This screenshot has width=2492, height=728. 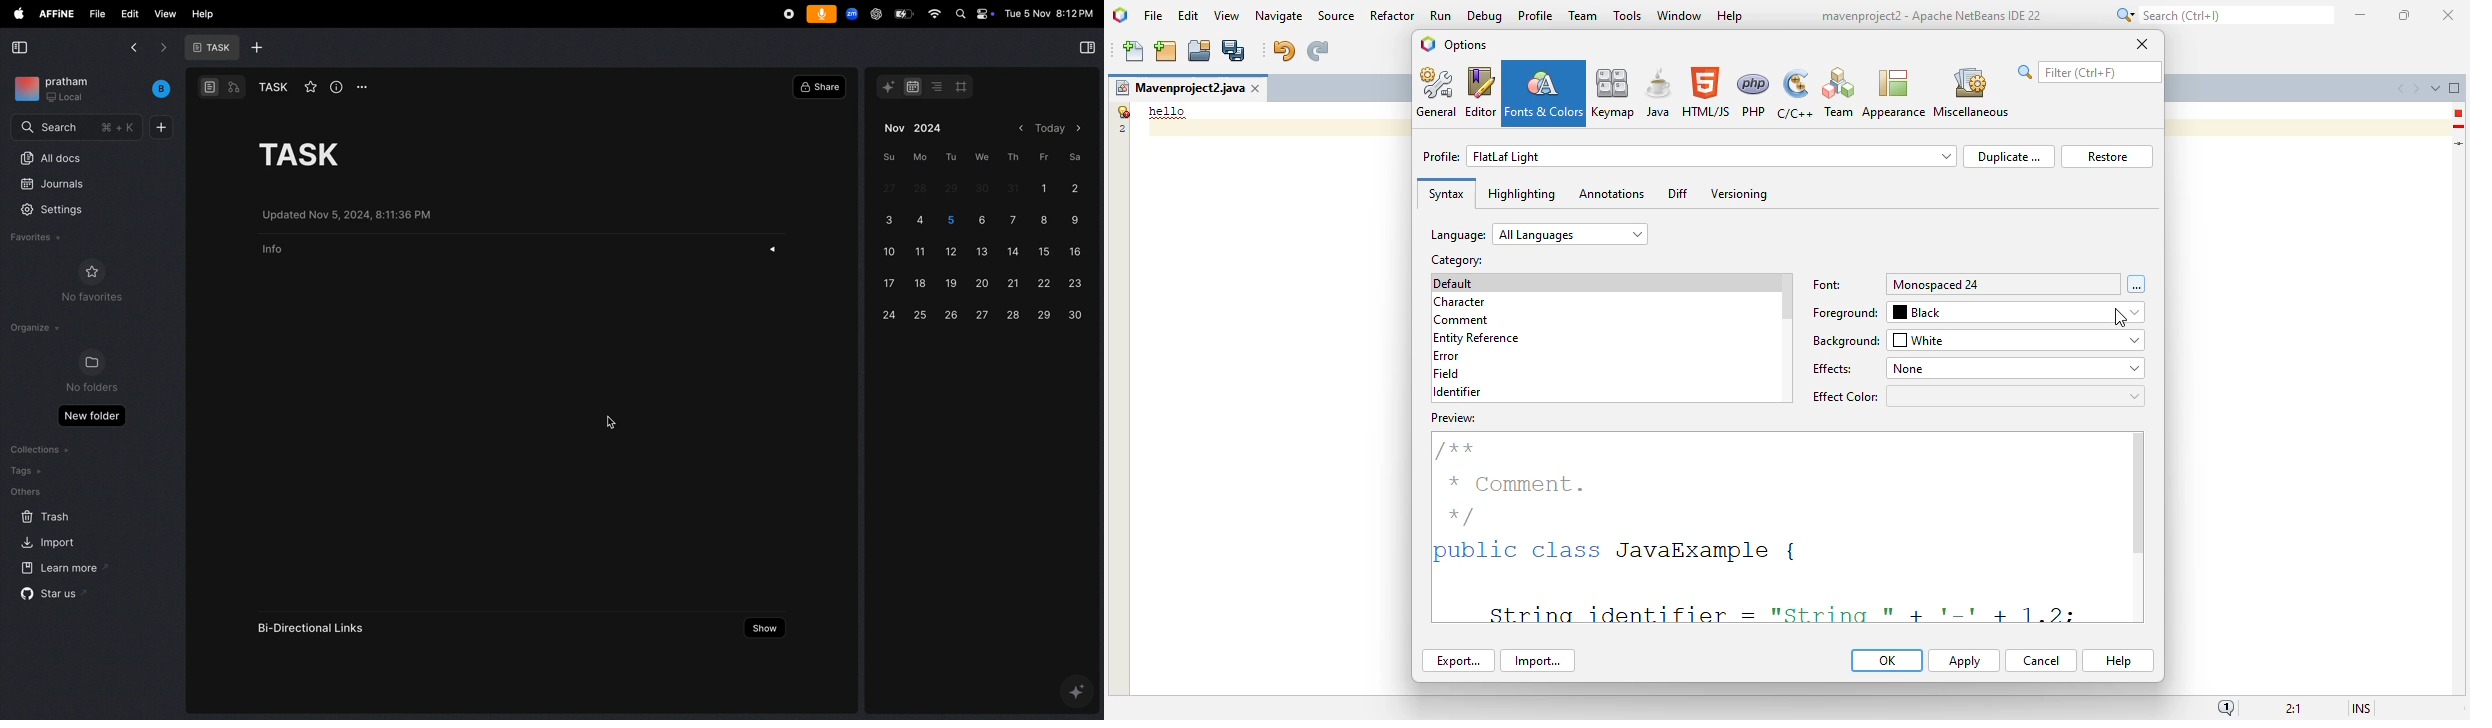 I want to click on font chooser, so click(x=2136, y=284).